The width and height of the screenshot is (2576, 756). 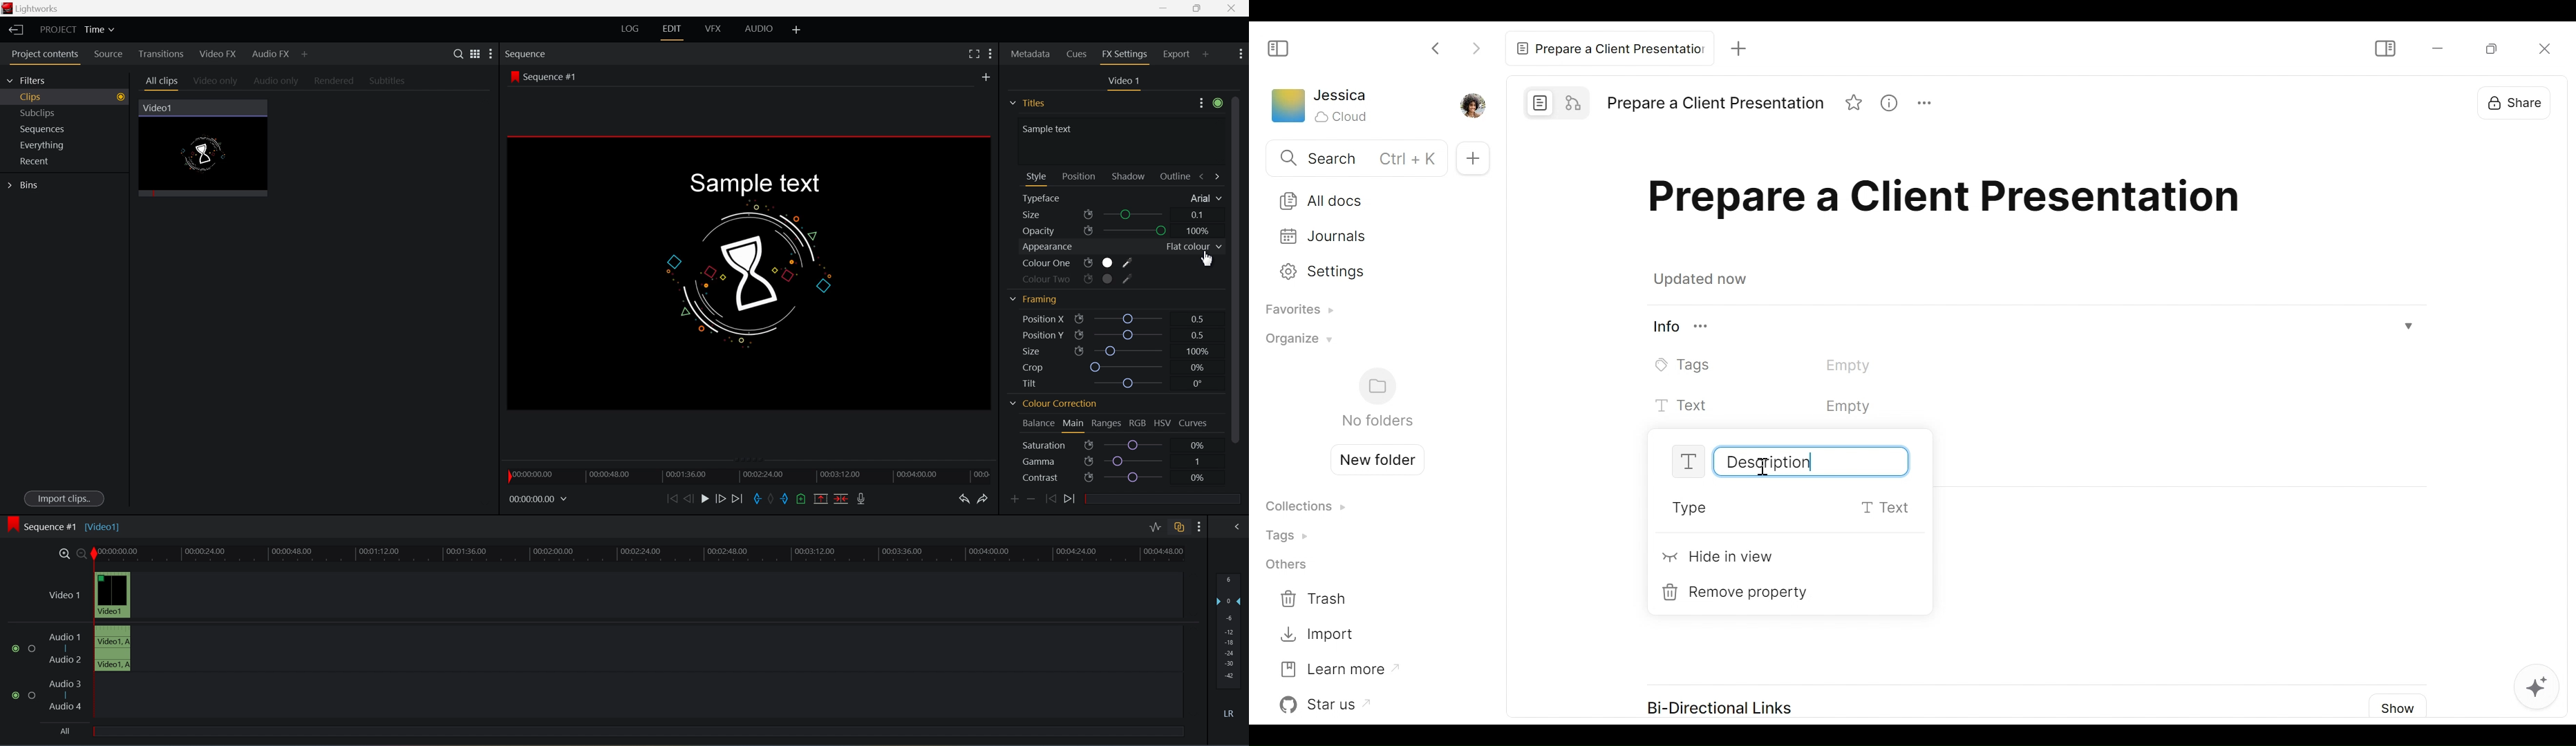 I want to click on checked checkbox, so click(x=18, y=648).